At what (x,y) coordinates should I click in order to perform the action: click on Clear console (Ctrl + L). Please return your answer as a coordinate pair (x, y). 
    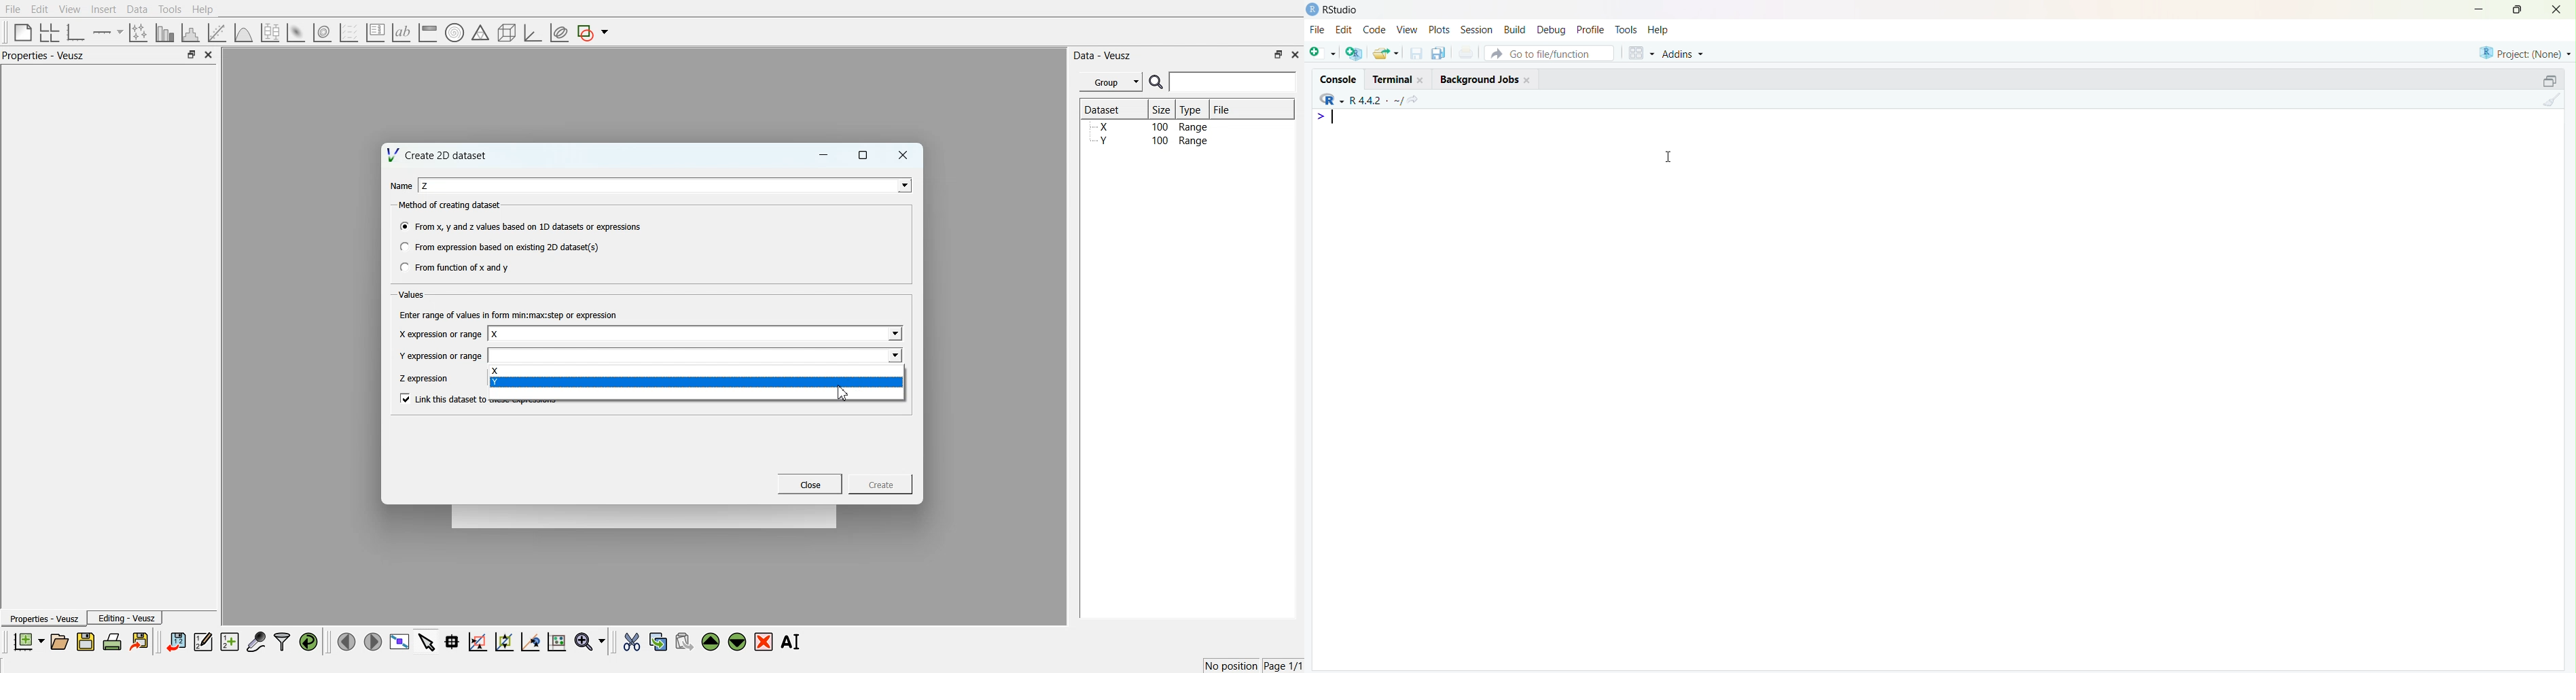
    Looking at the image, I should click on (2551, 101).